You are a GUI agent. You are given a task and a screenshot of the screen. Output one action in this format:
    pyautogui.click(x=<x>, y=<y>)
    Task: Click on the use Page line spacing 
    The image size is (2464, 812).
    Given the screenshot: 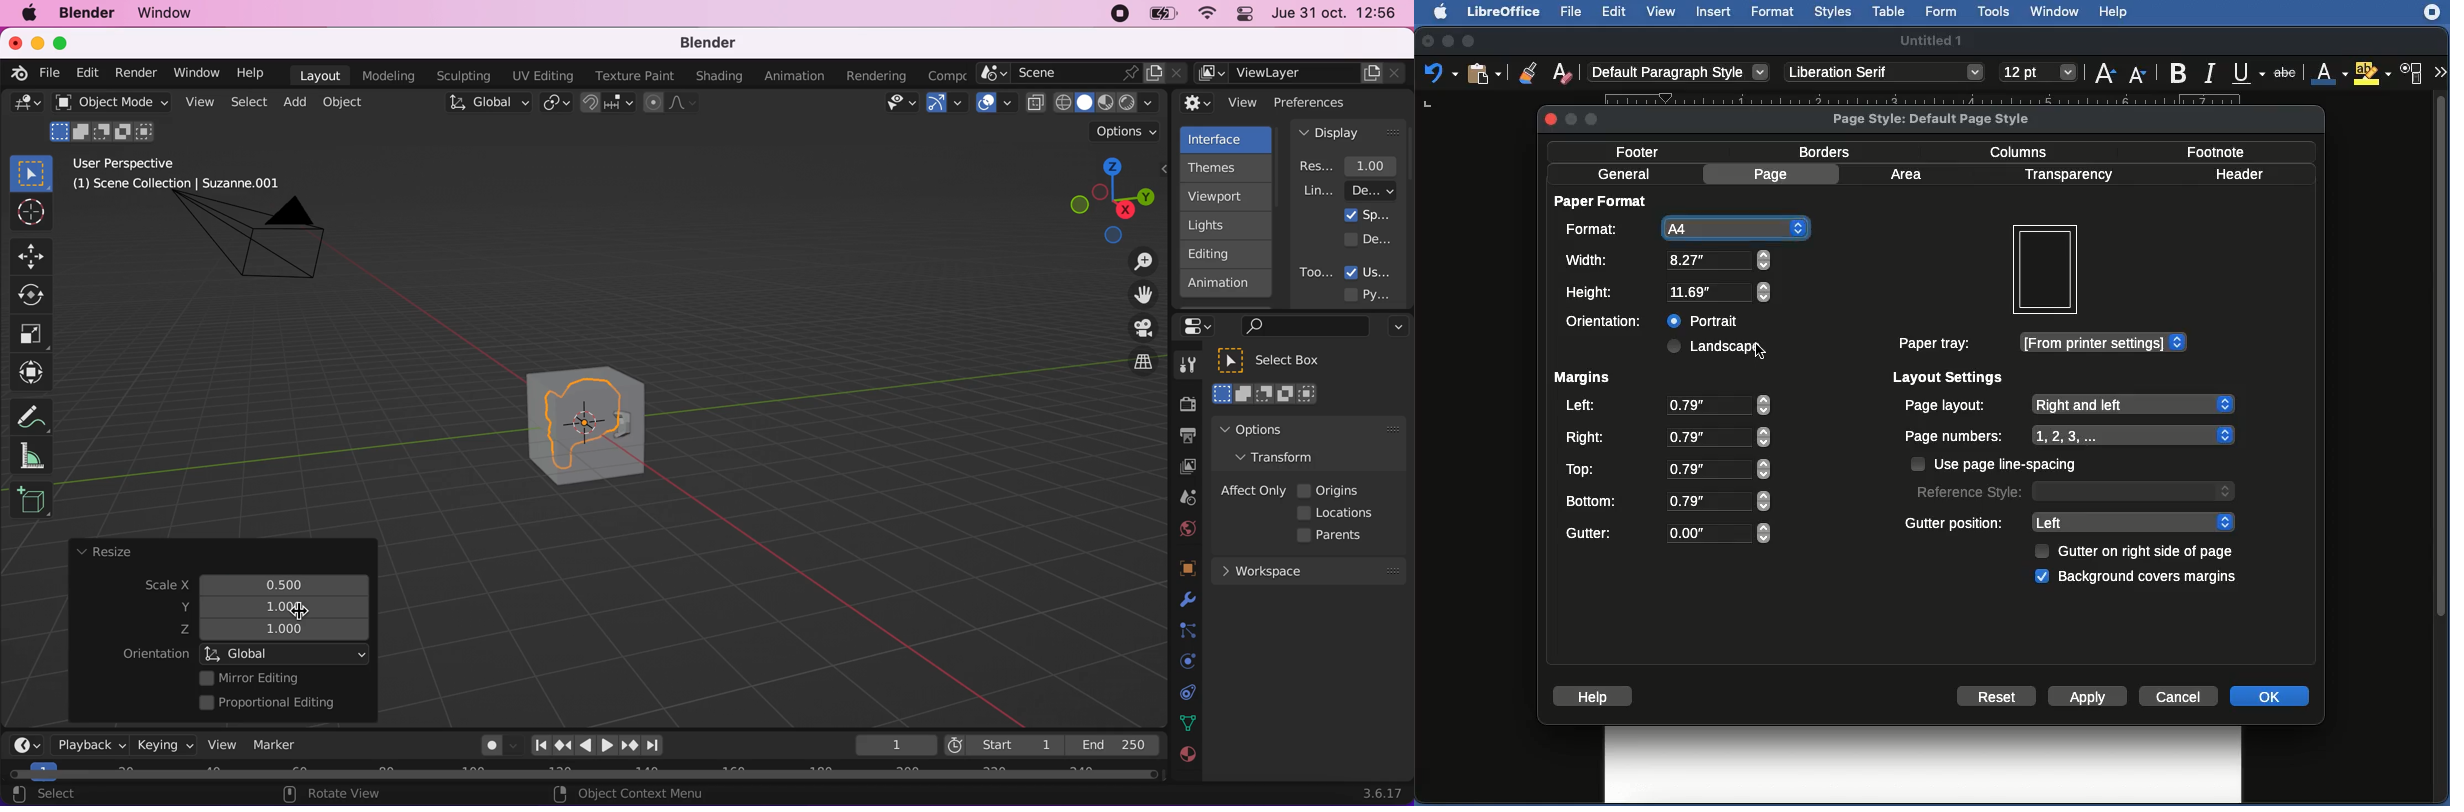 What is the action you would take?
    pyautogui.click(x=2014, y=464)
    